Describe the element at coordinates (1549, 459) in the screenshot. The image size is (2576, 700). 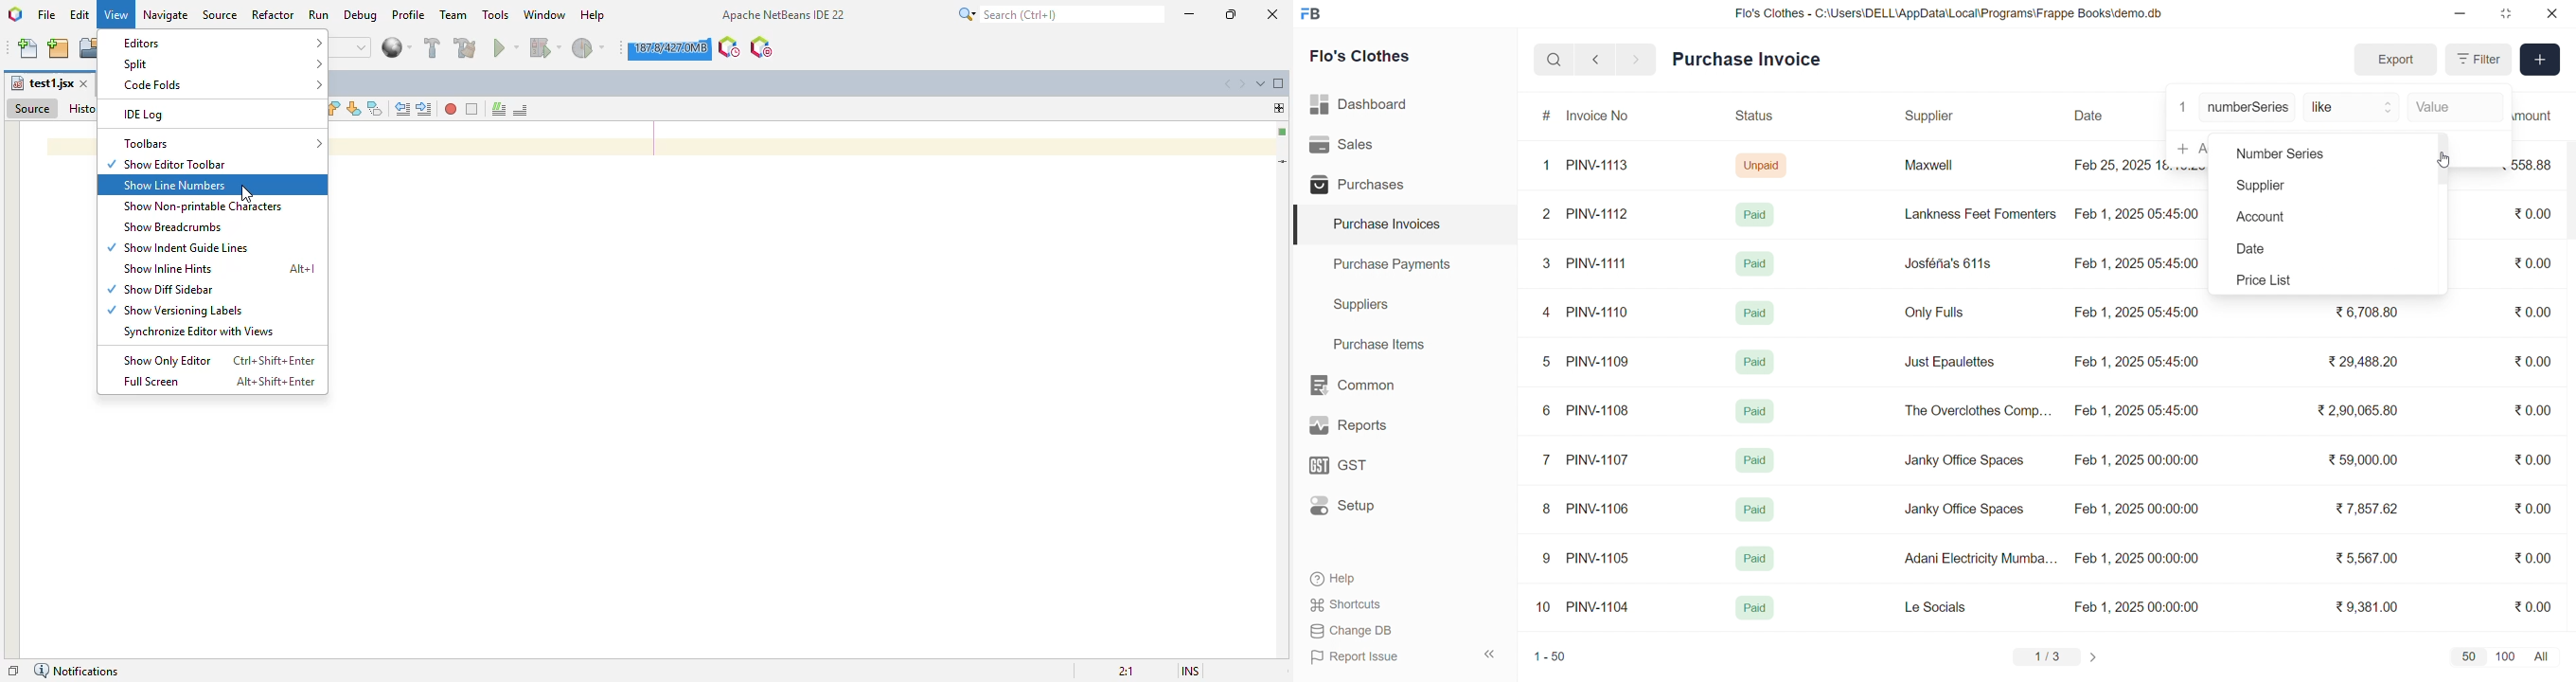
I see `7` at that location.